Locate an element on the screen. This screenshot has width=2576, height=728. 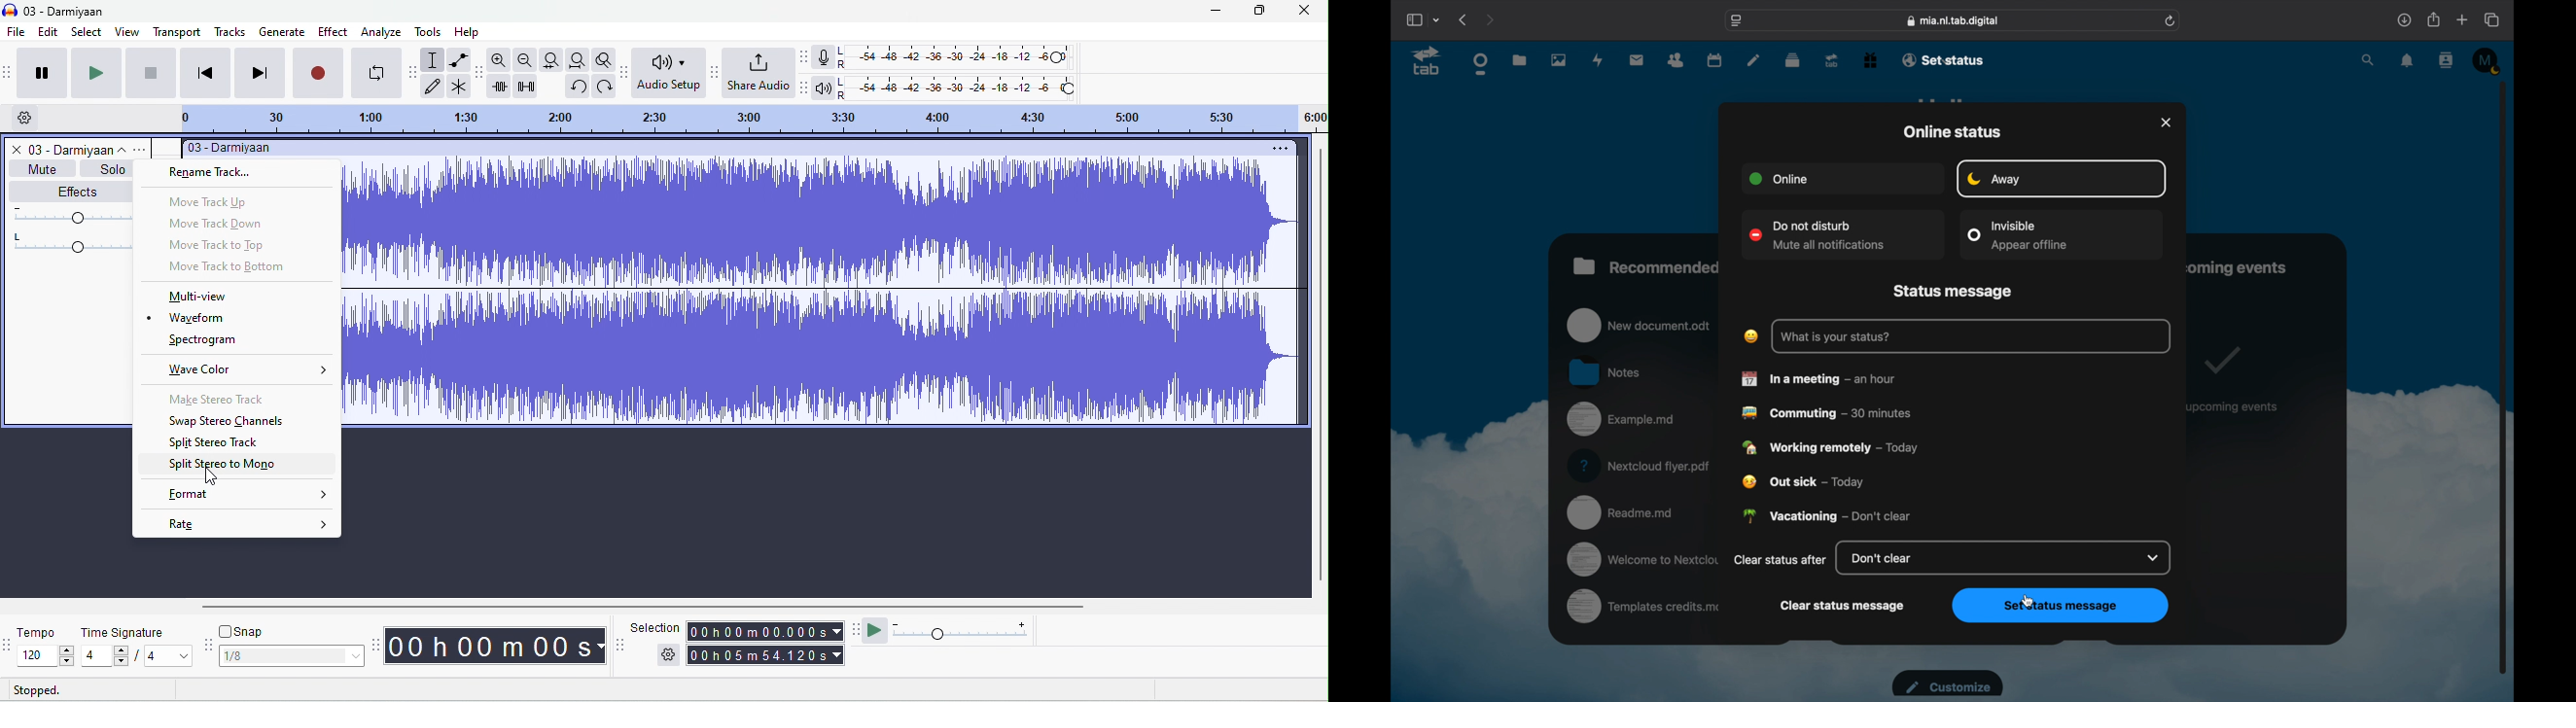
new document is located at coordinates (1640, 324).